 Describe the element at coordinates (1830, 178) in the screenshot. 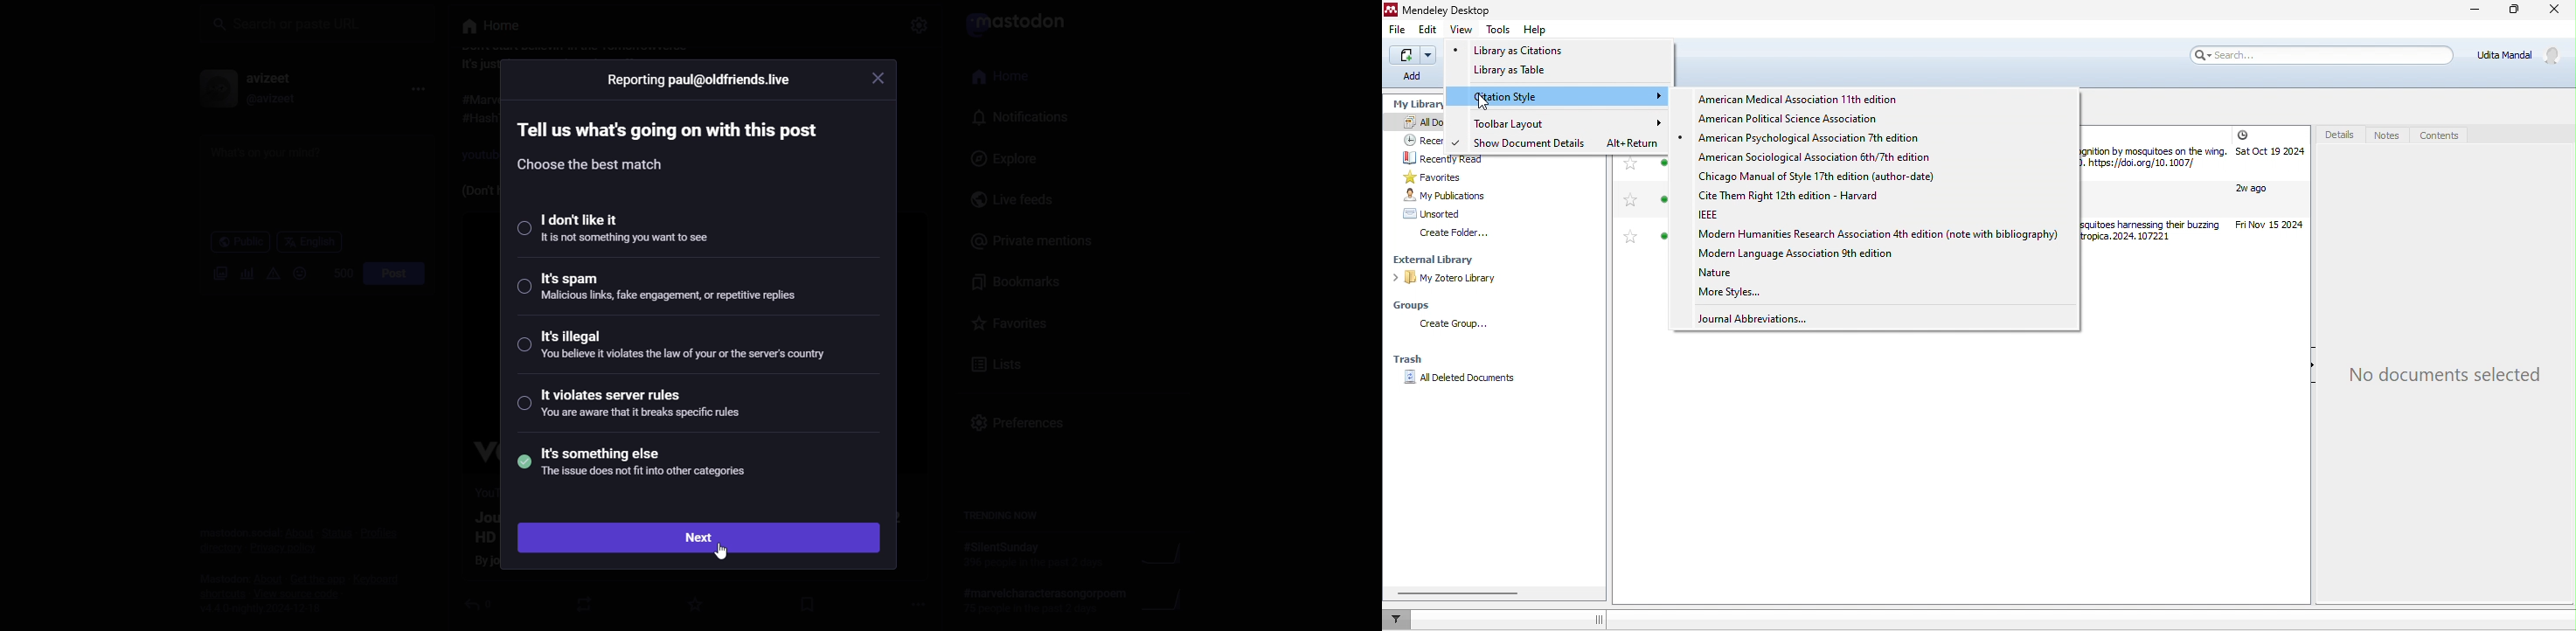

I see `“NICago vianuail O71 otyle€ | /Tth edgraon (author-aate)` at that location.